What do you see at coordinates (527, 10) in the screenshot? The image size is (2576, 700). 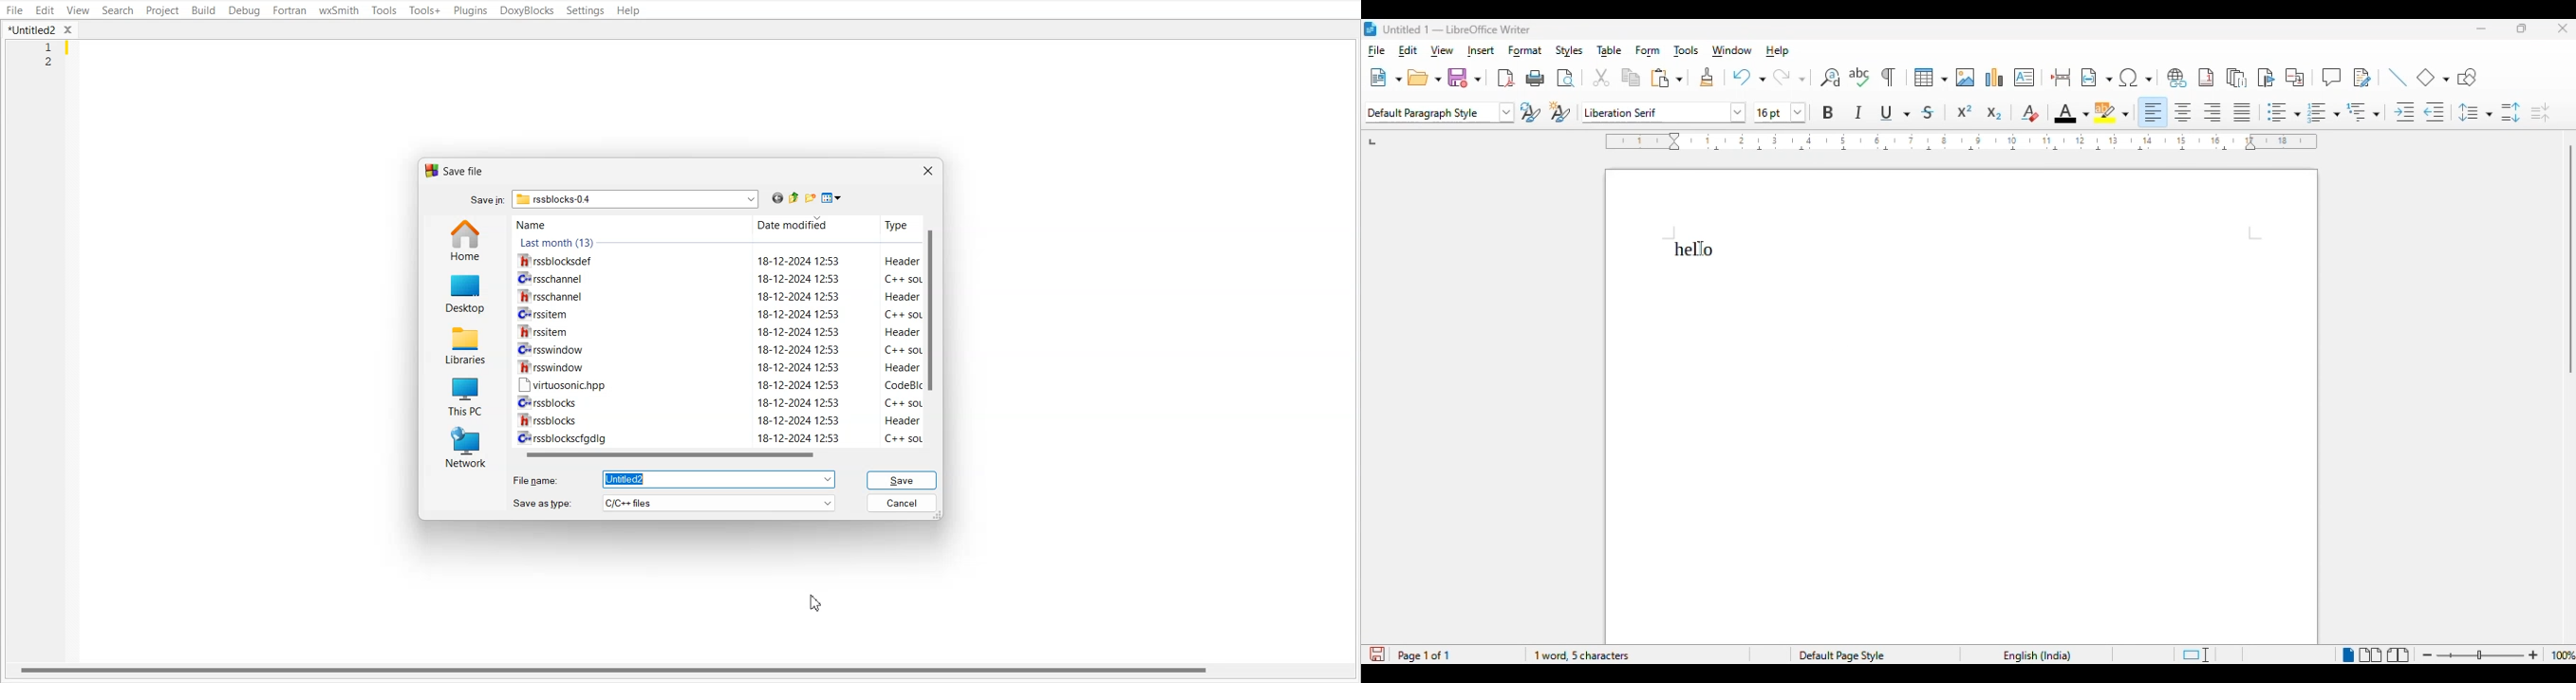 I see `DoxyBlocks` at bounding box center [527, 10].